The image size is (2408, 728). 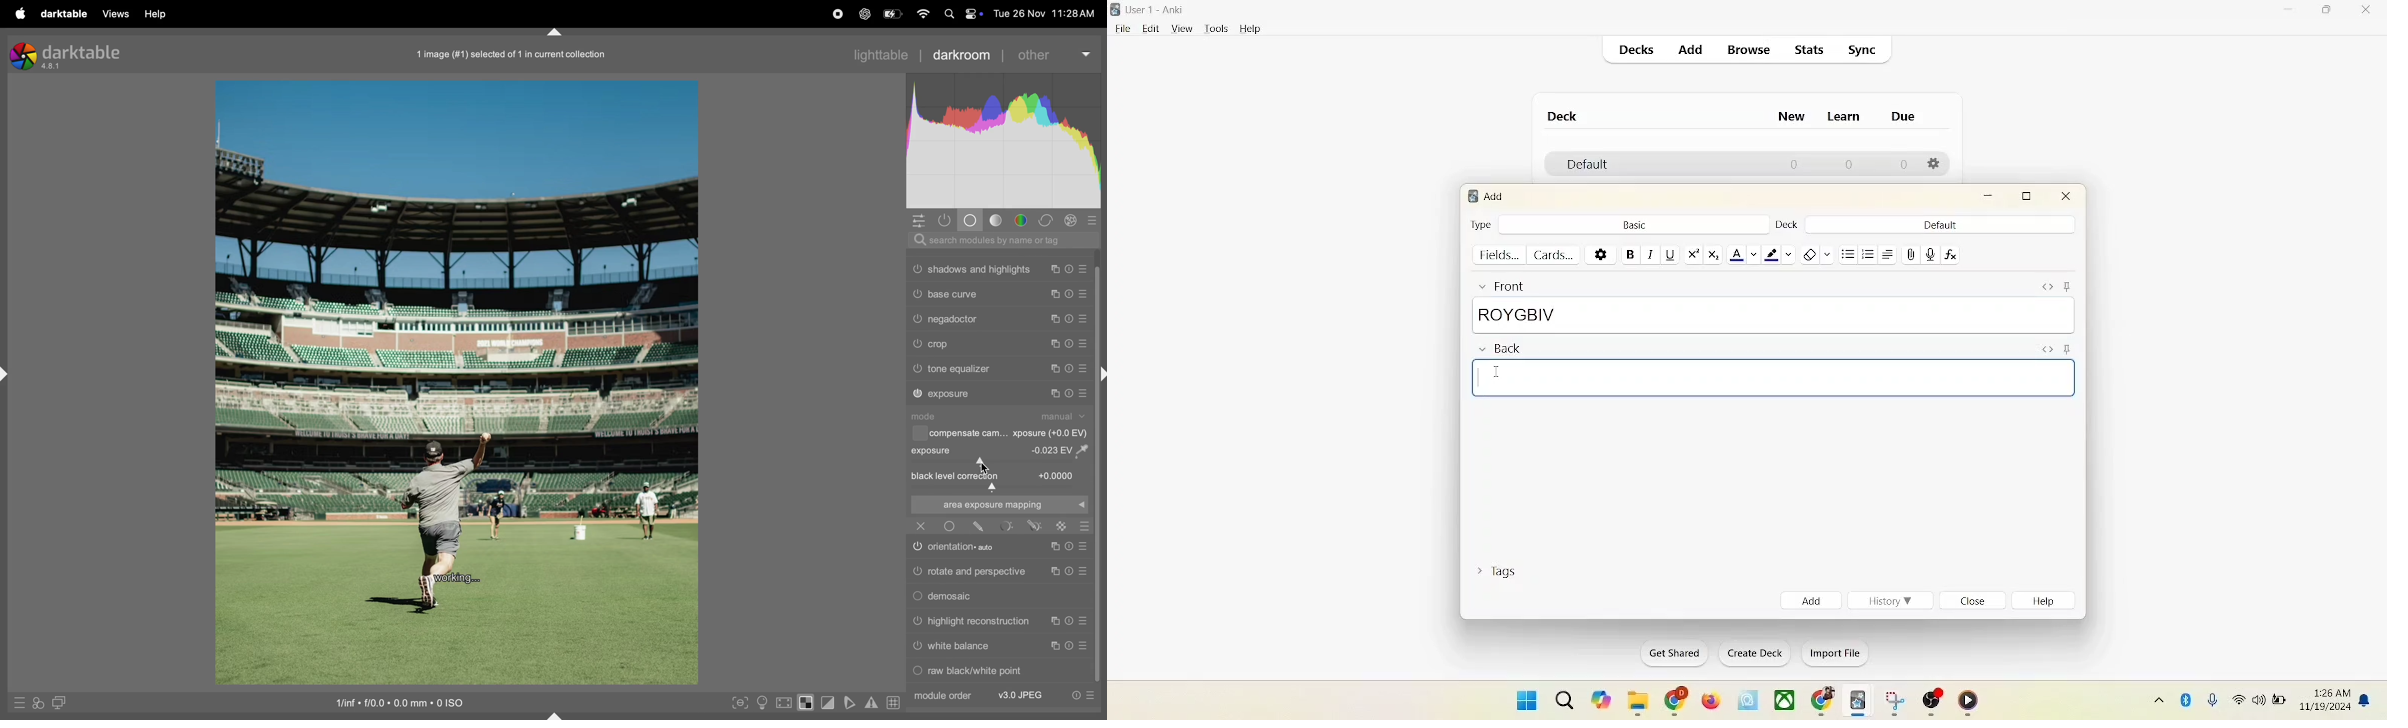 What do you see at coordinates (1785, 225) in the screenshot?
I see `deck` at bounding box center [1785, 225].